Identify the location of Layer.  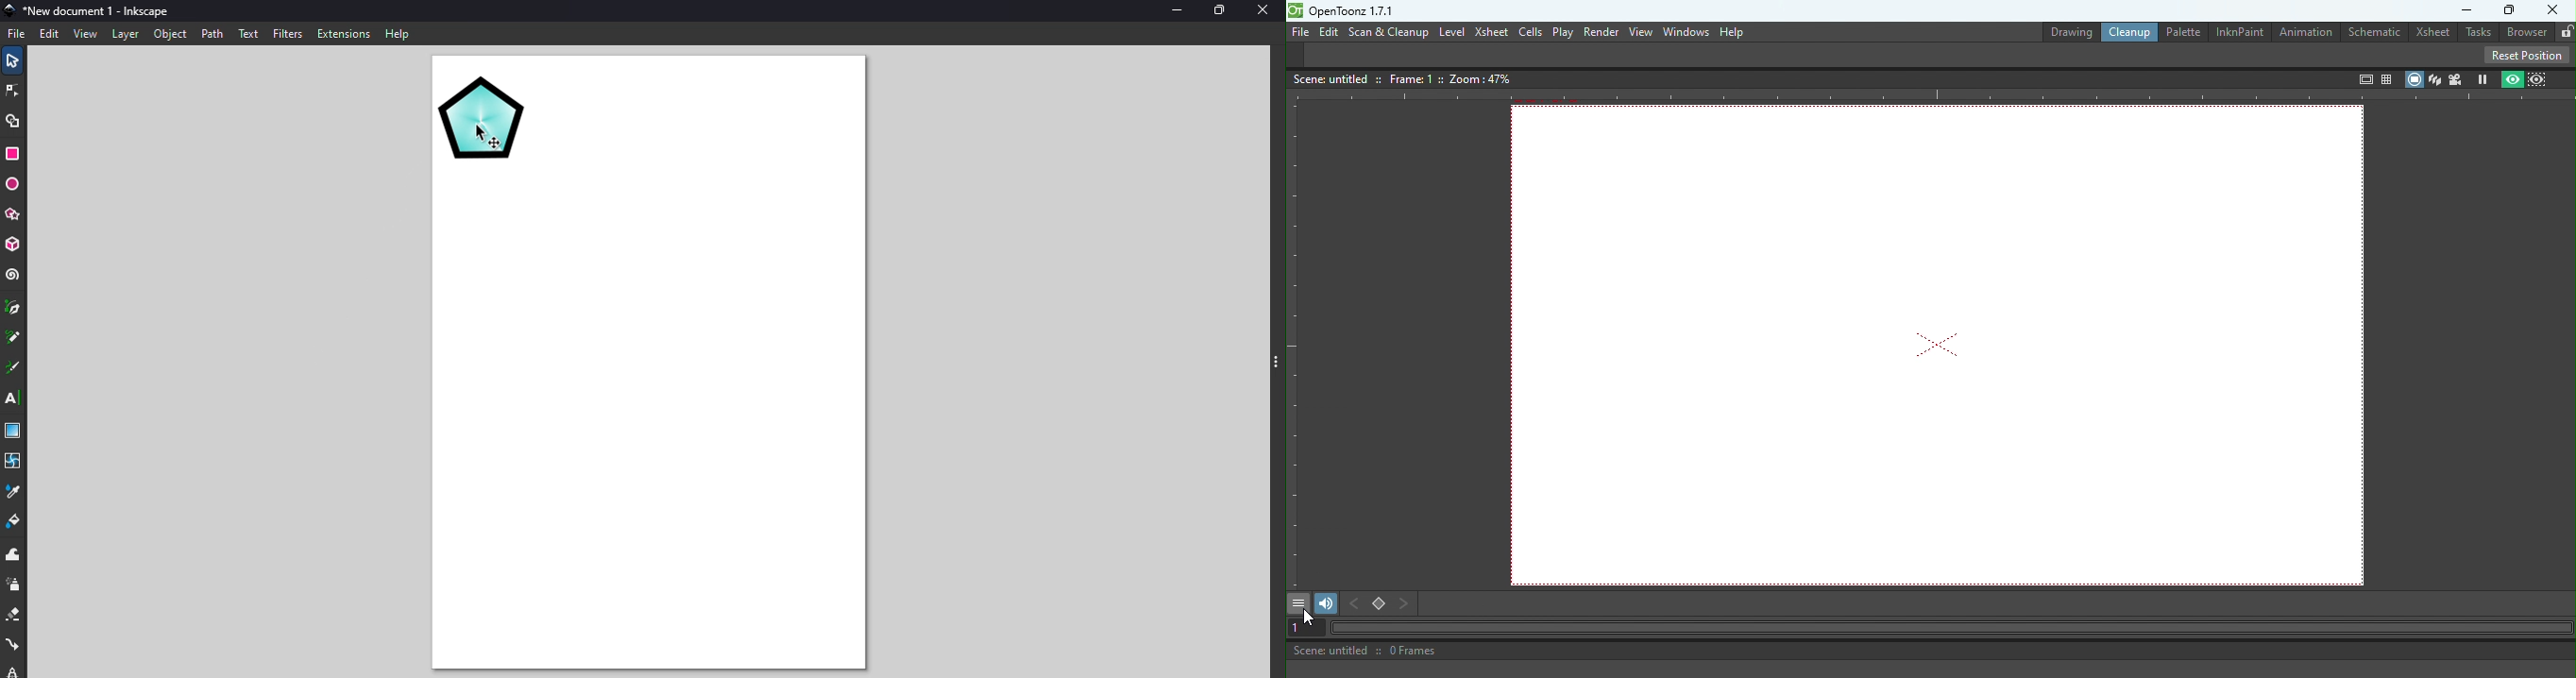
(124, 33).